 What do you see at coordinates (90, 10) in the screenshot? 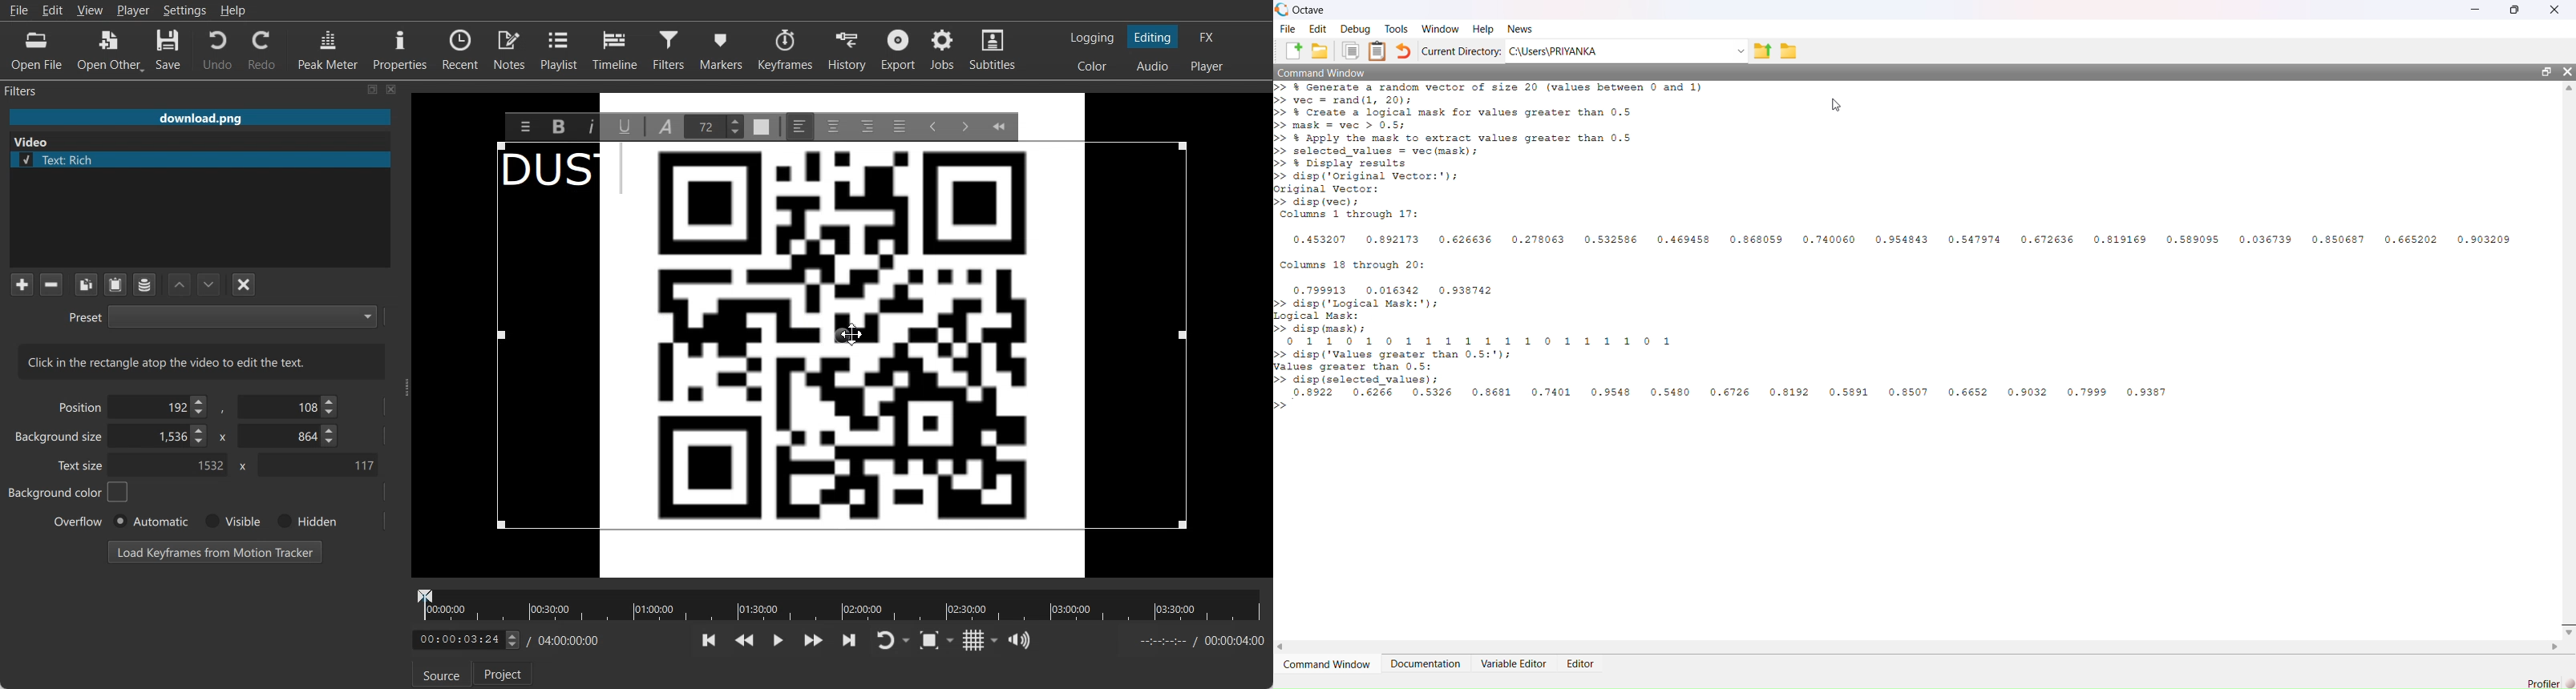
I see `View` at bounding box center [90, 10].